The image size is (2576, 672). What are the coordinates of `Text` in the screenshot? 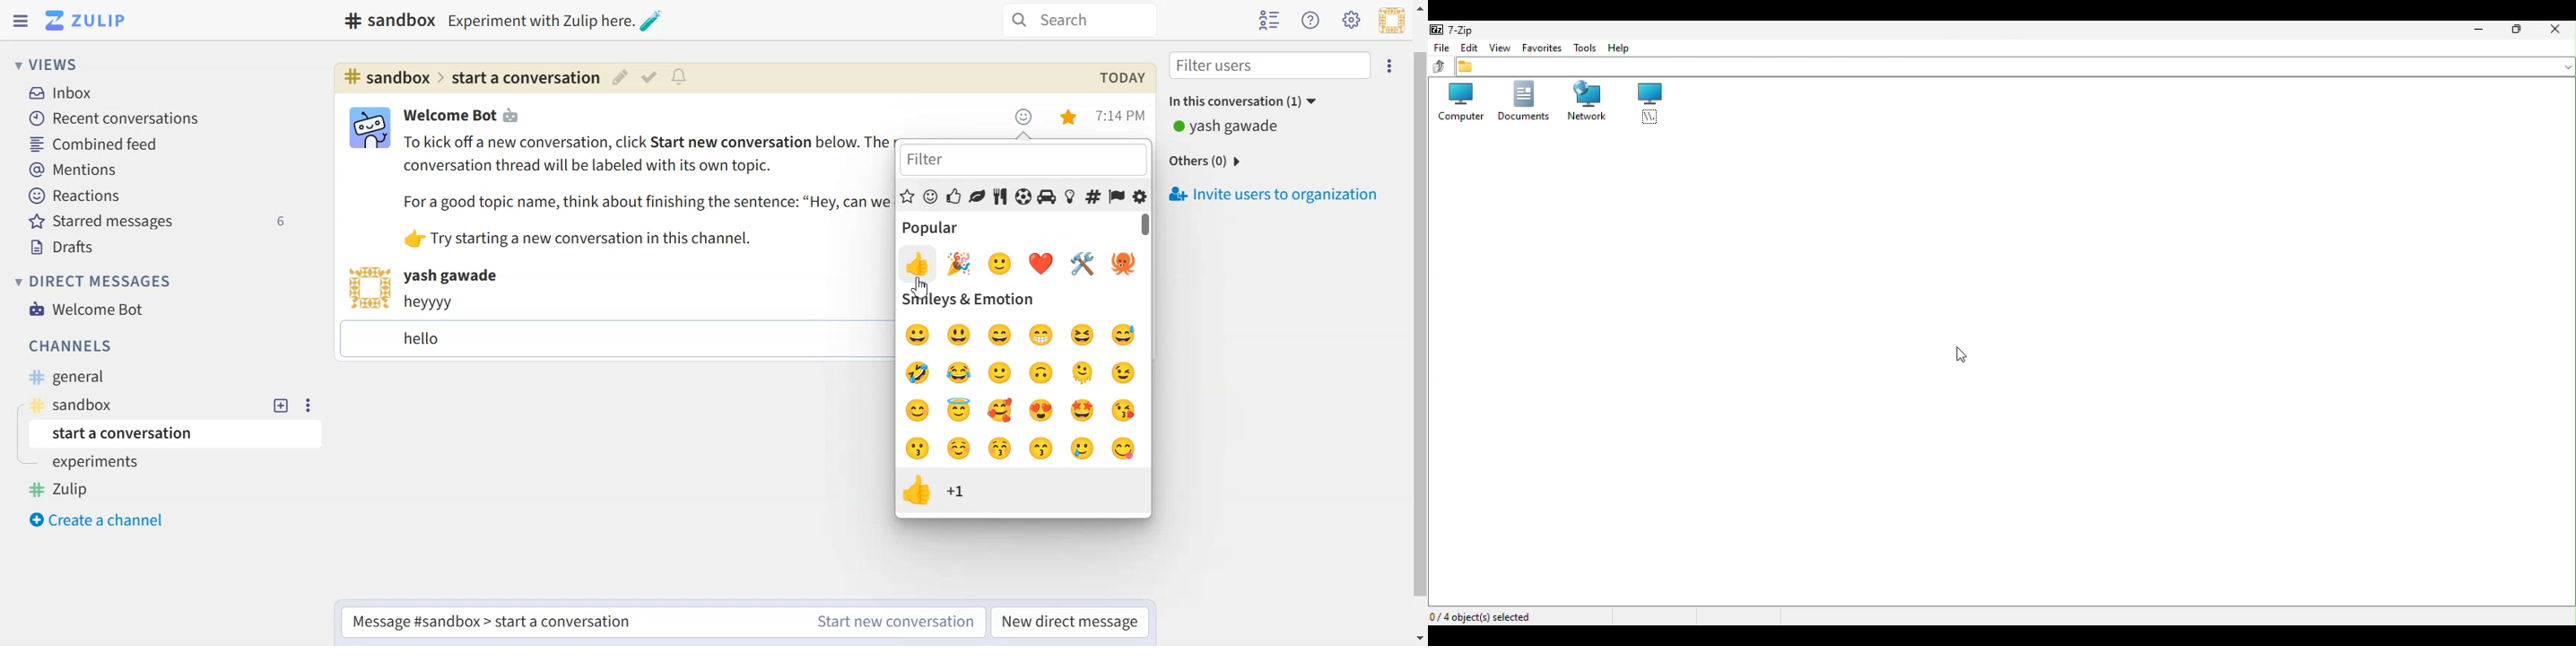 It's located at (455, 290).